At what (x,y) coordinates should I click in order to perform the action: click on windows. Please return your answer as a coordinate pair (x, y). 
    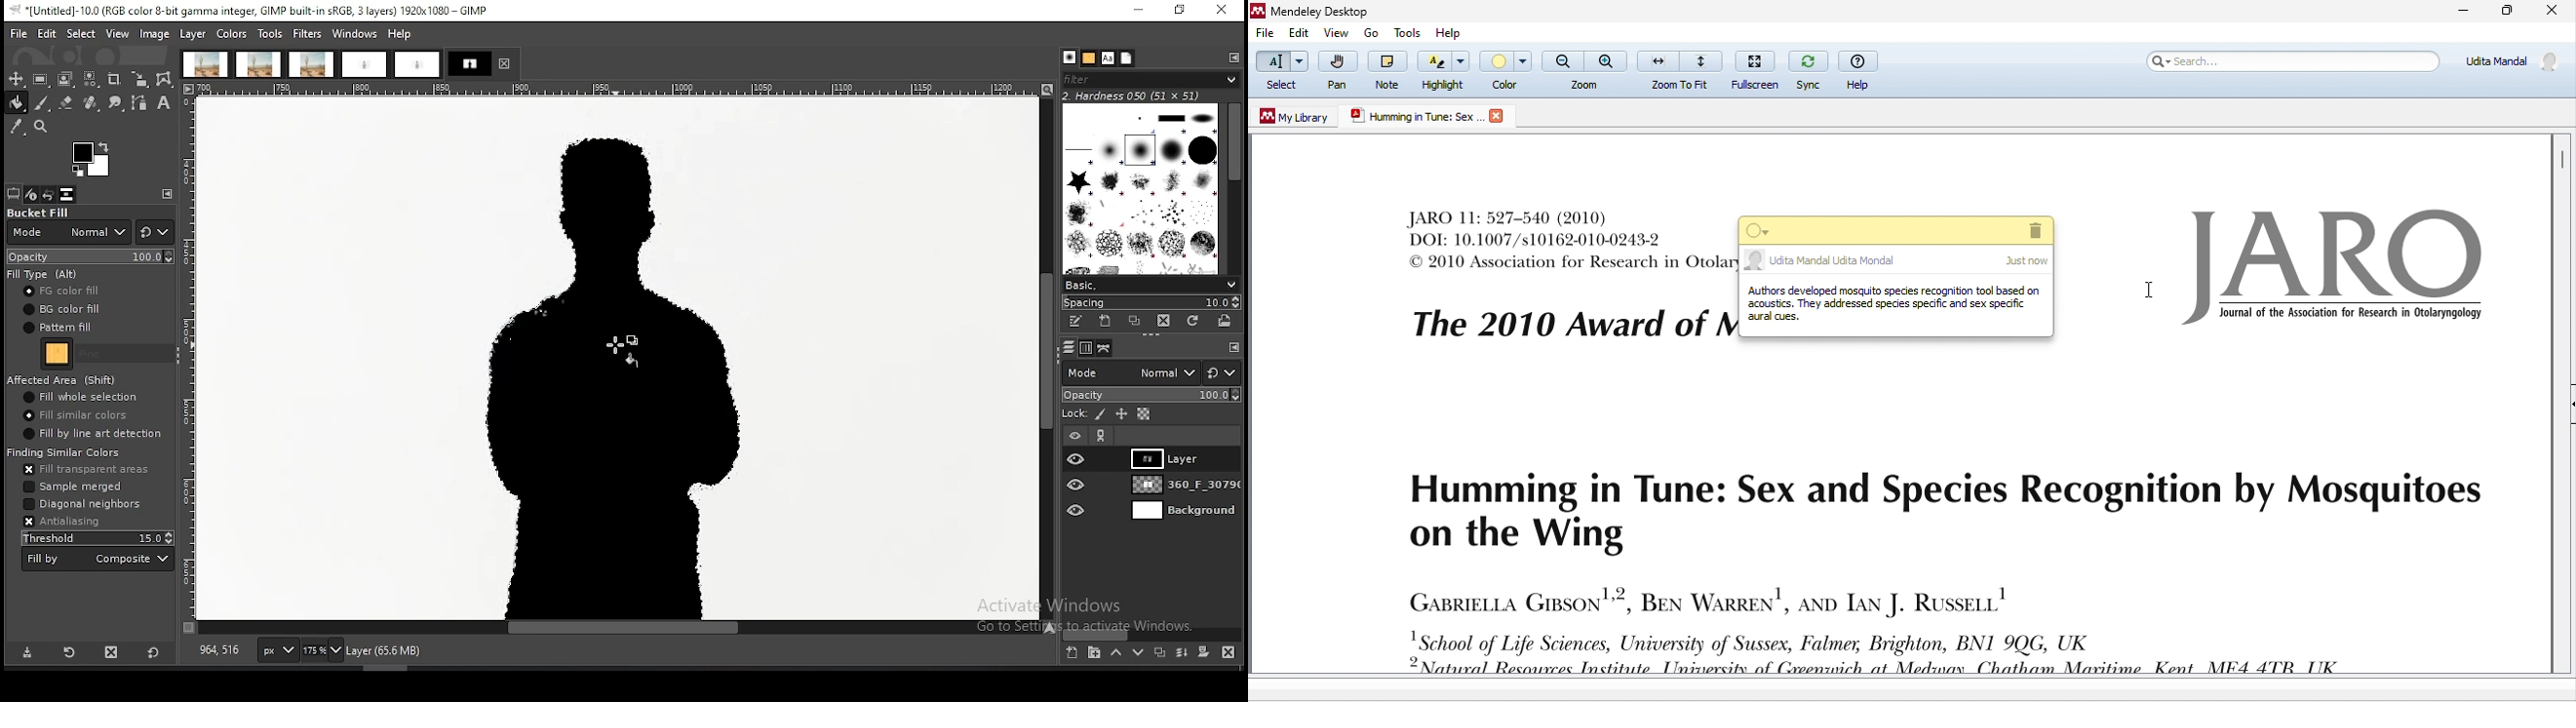
    Looking at the image, I should click on (355, 34).